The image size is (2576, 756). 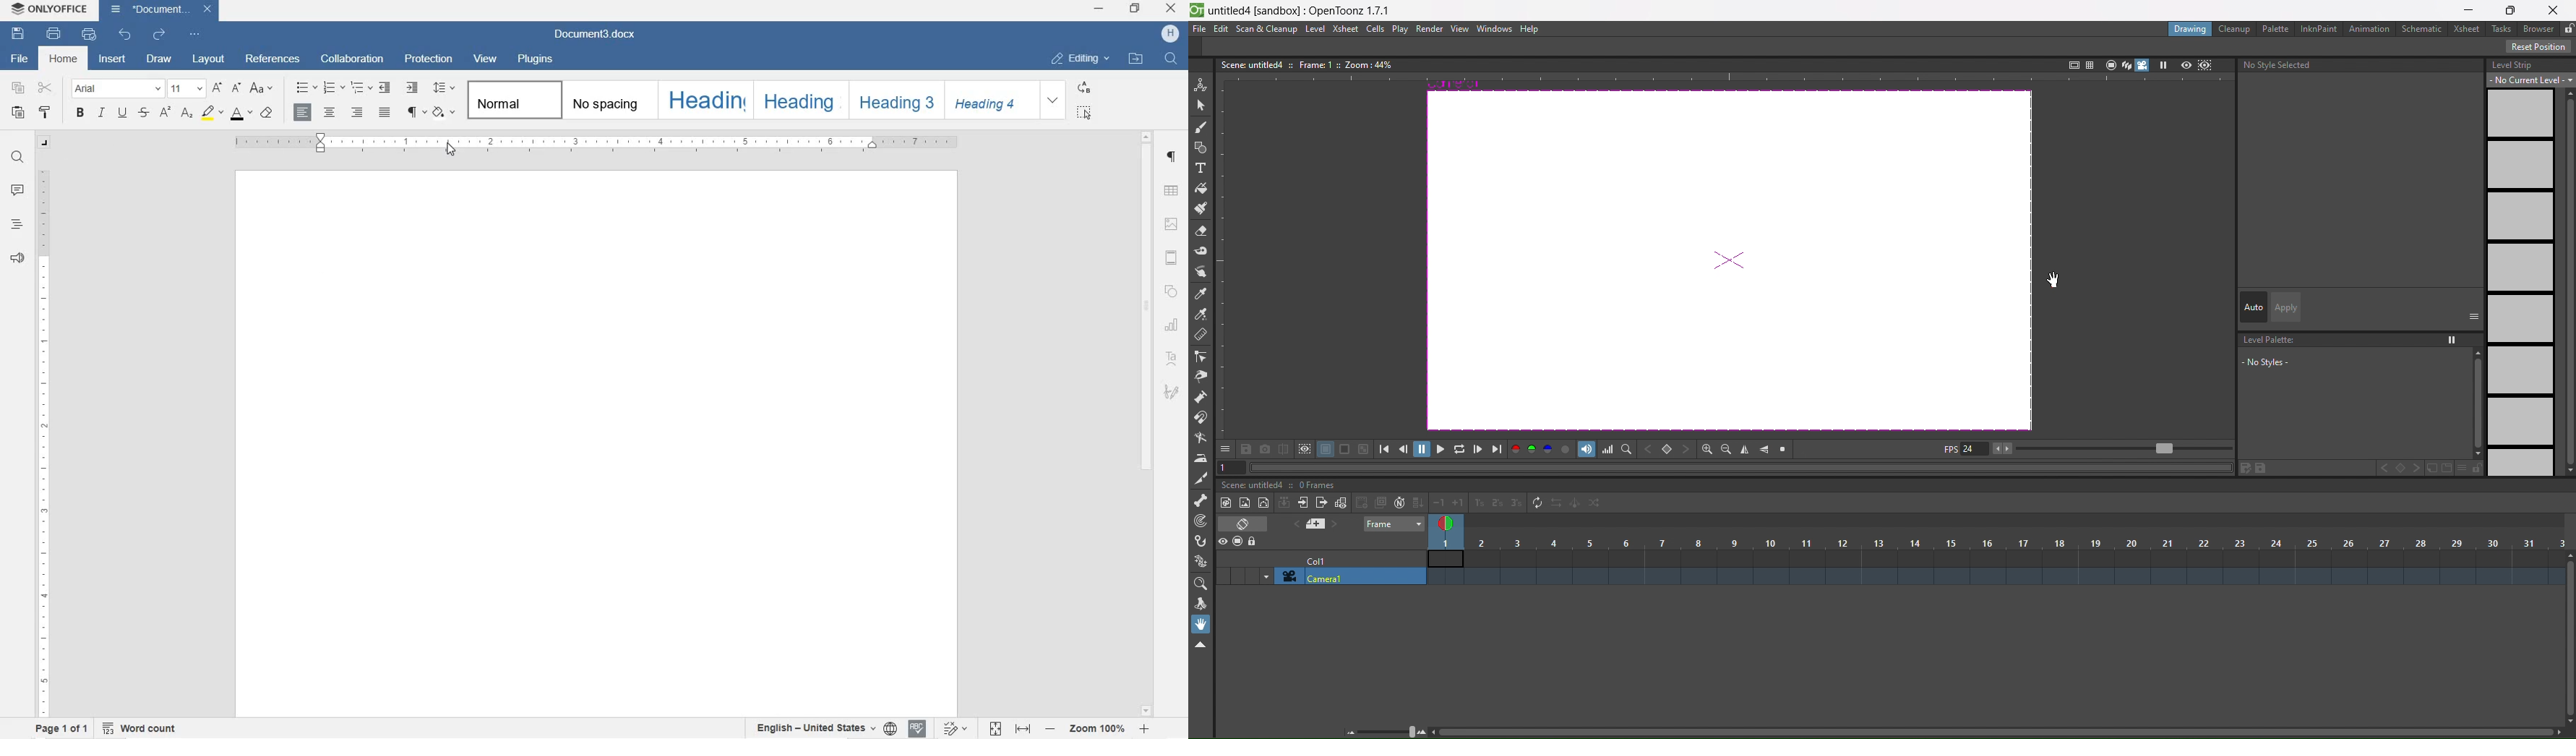 I want to click on new vector level, so click(x=1263, y=503).